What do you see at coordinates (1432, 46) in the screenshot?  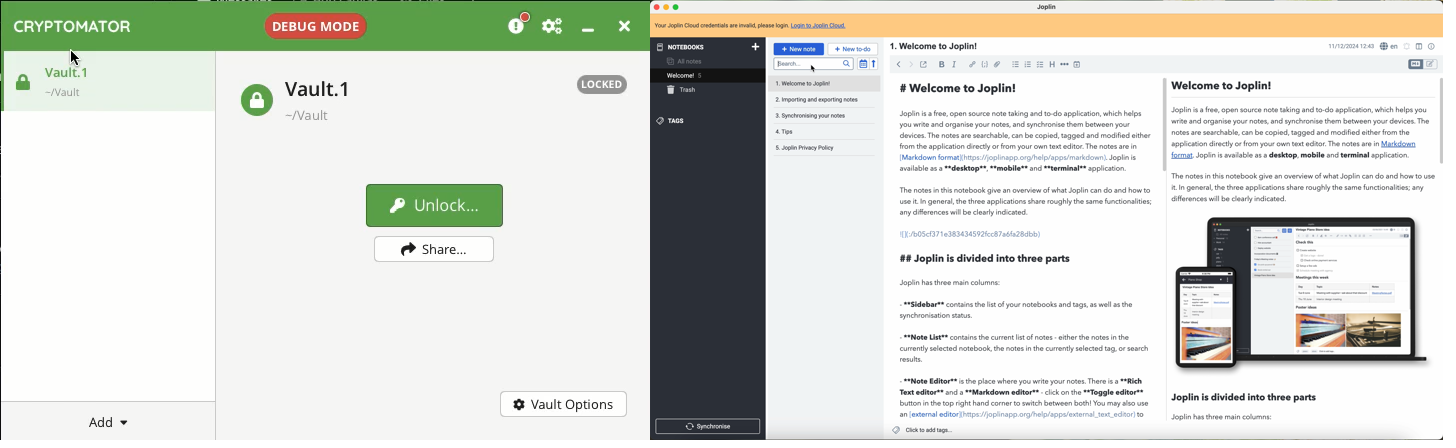 I see `note properties` at bounding box center [1432, 46].